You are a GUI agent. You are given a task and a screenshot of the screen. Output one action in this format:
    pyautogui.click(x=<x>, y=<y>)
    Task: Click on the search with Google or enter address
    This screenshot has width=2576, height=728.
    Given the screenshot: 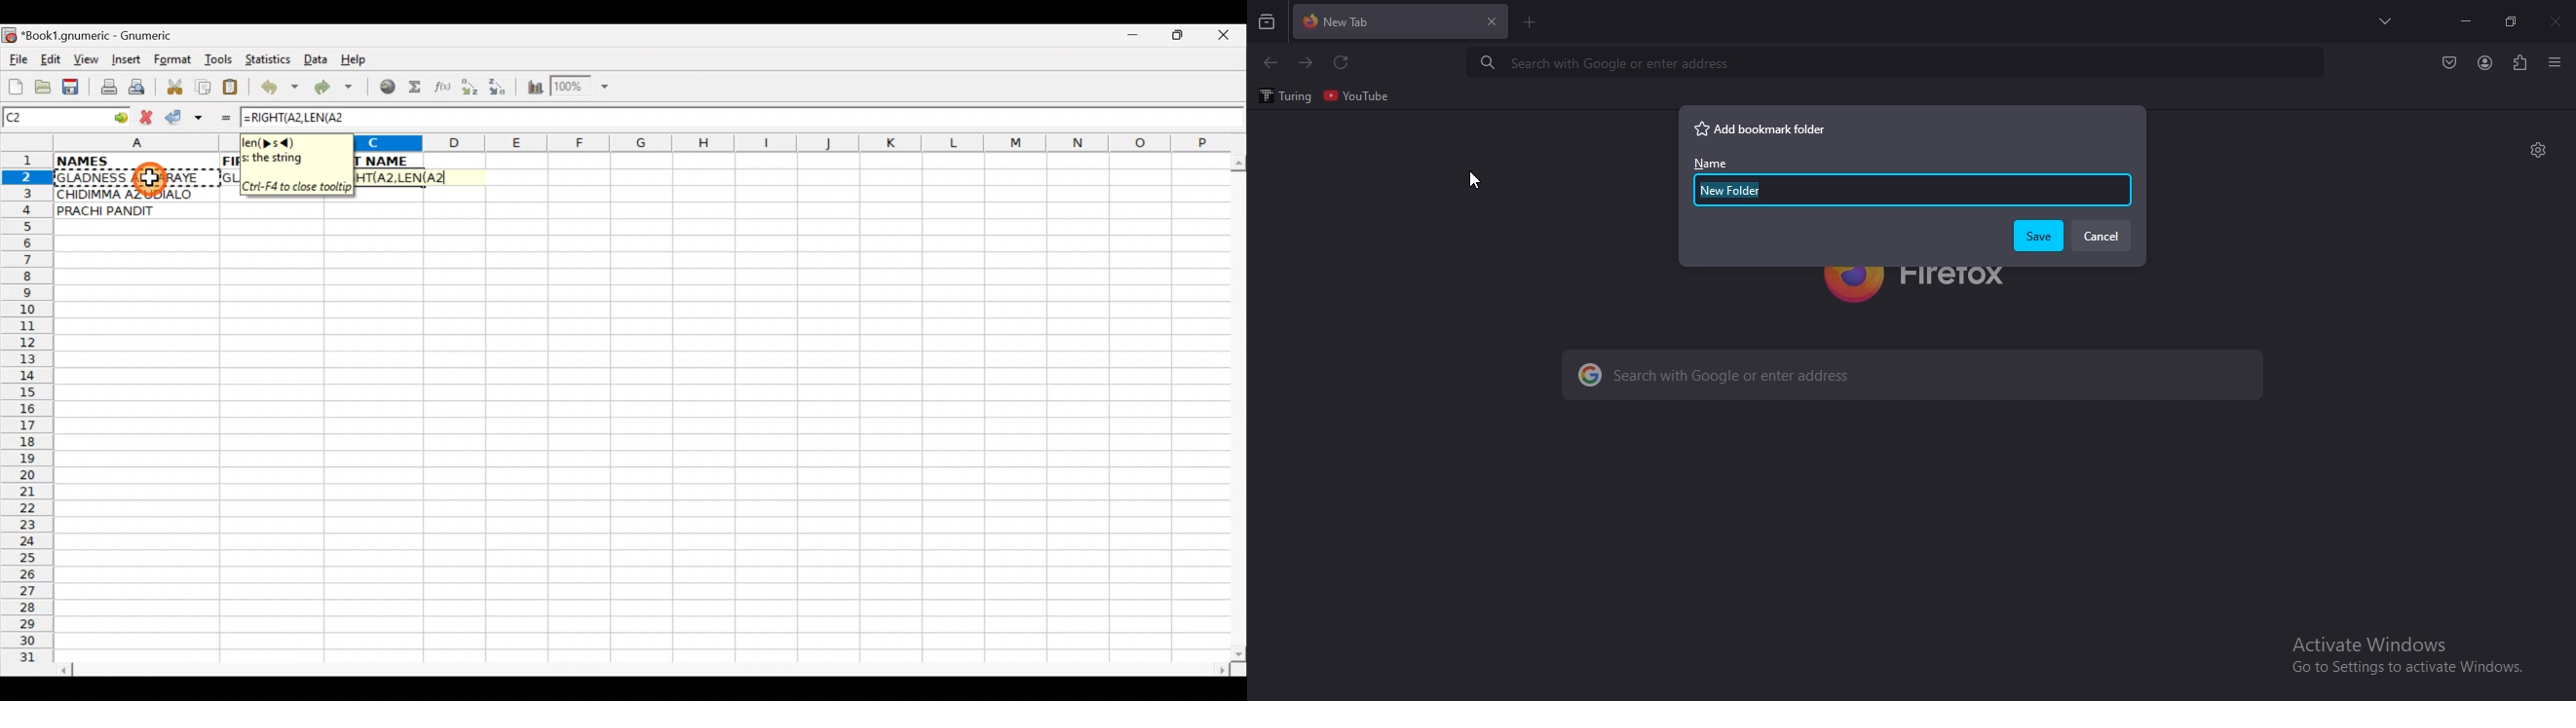 What is the action you would take?
    pyautogui.click(x=1799, y=372)
    